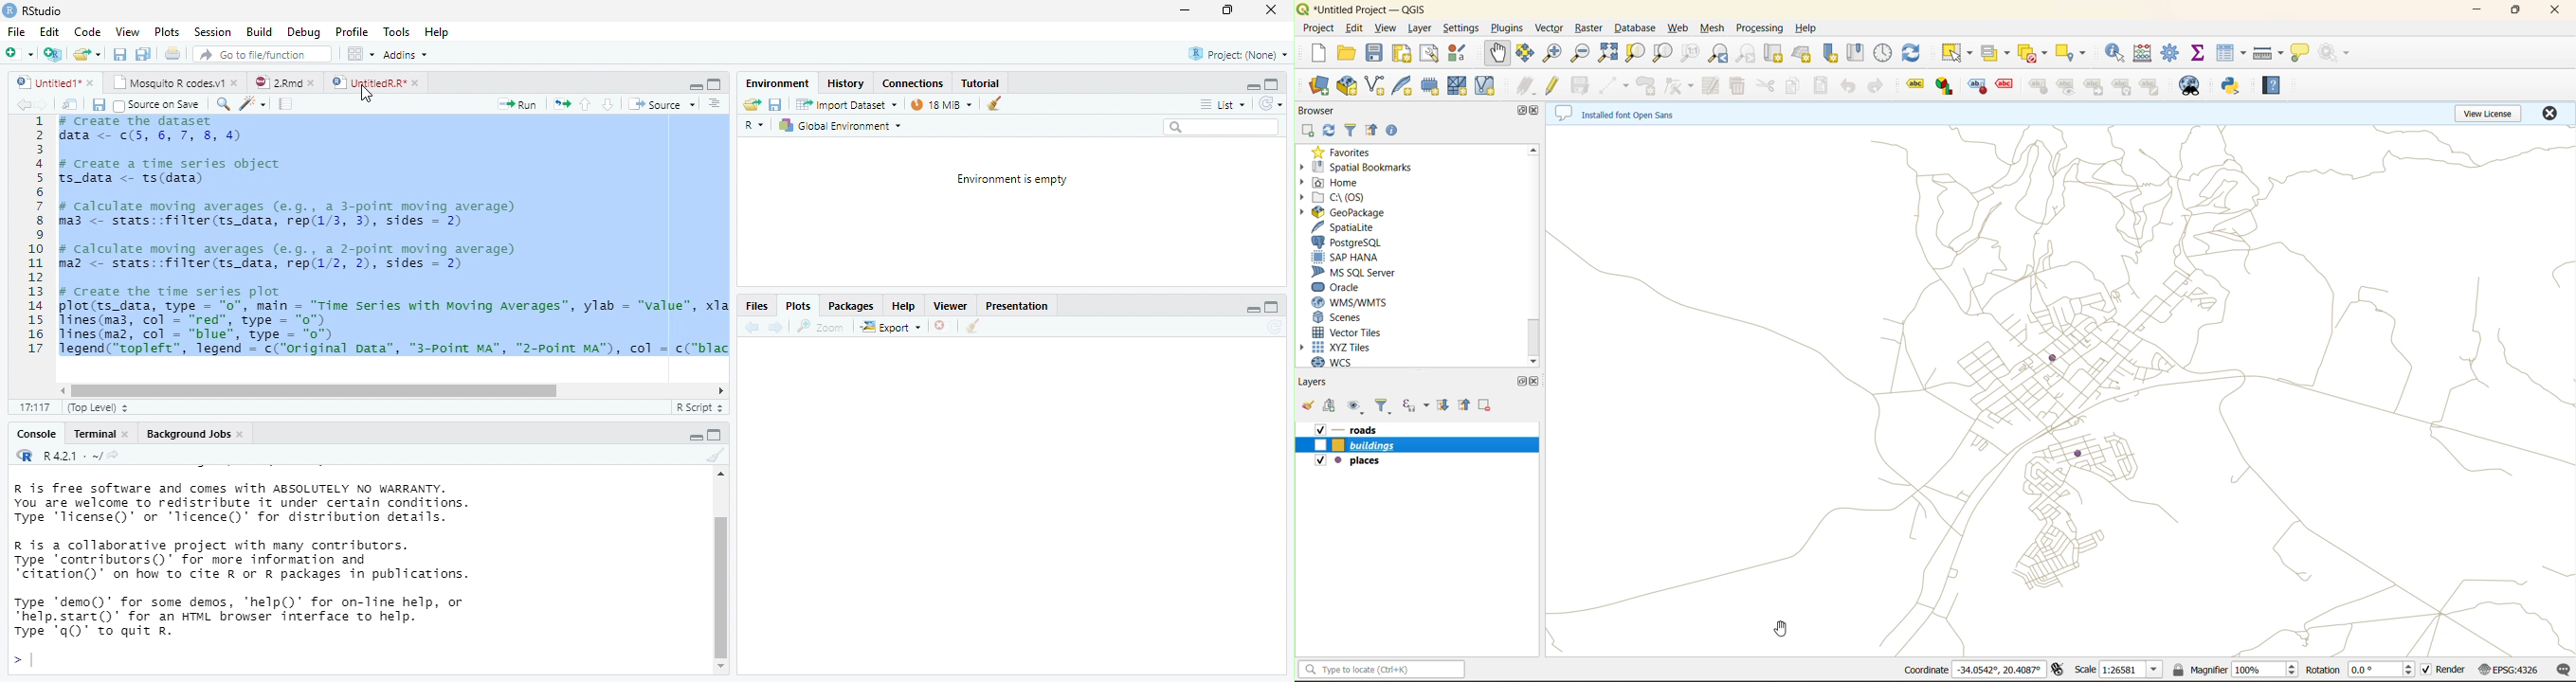 Image resolution: width=2576 pixels, height=700 pixels. I want to click on show in window, so click(71, 104).